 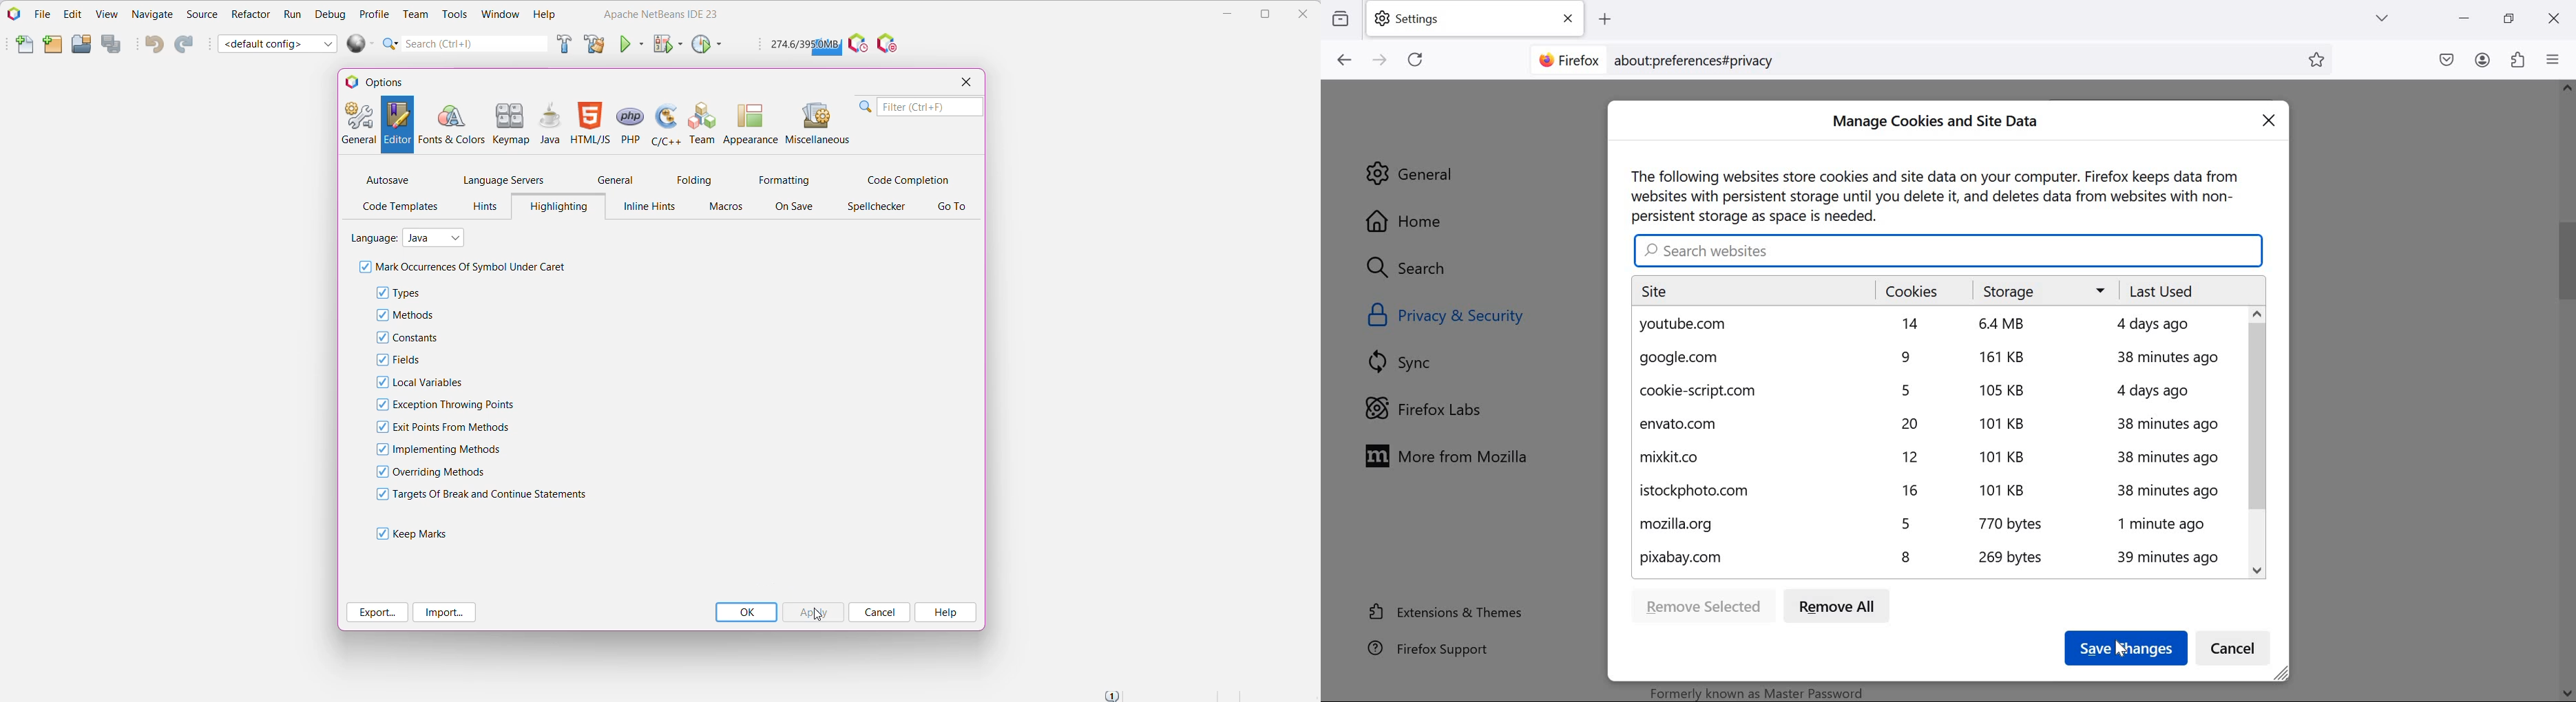 I want to click on Exception Throwing Points - click to enable, so click(x=458, y=405).